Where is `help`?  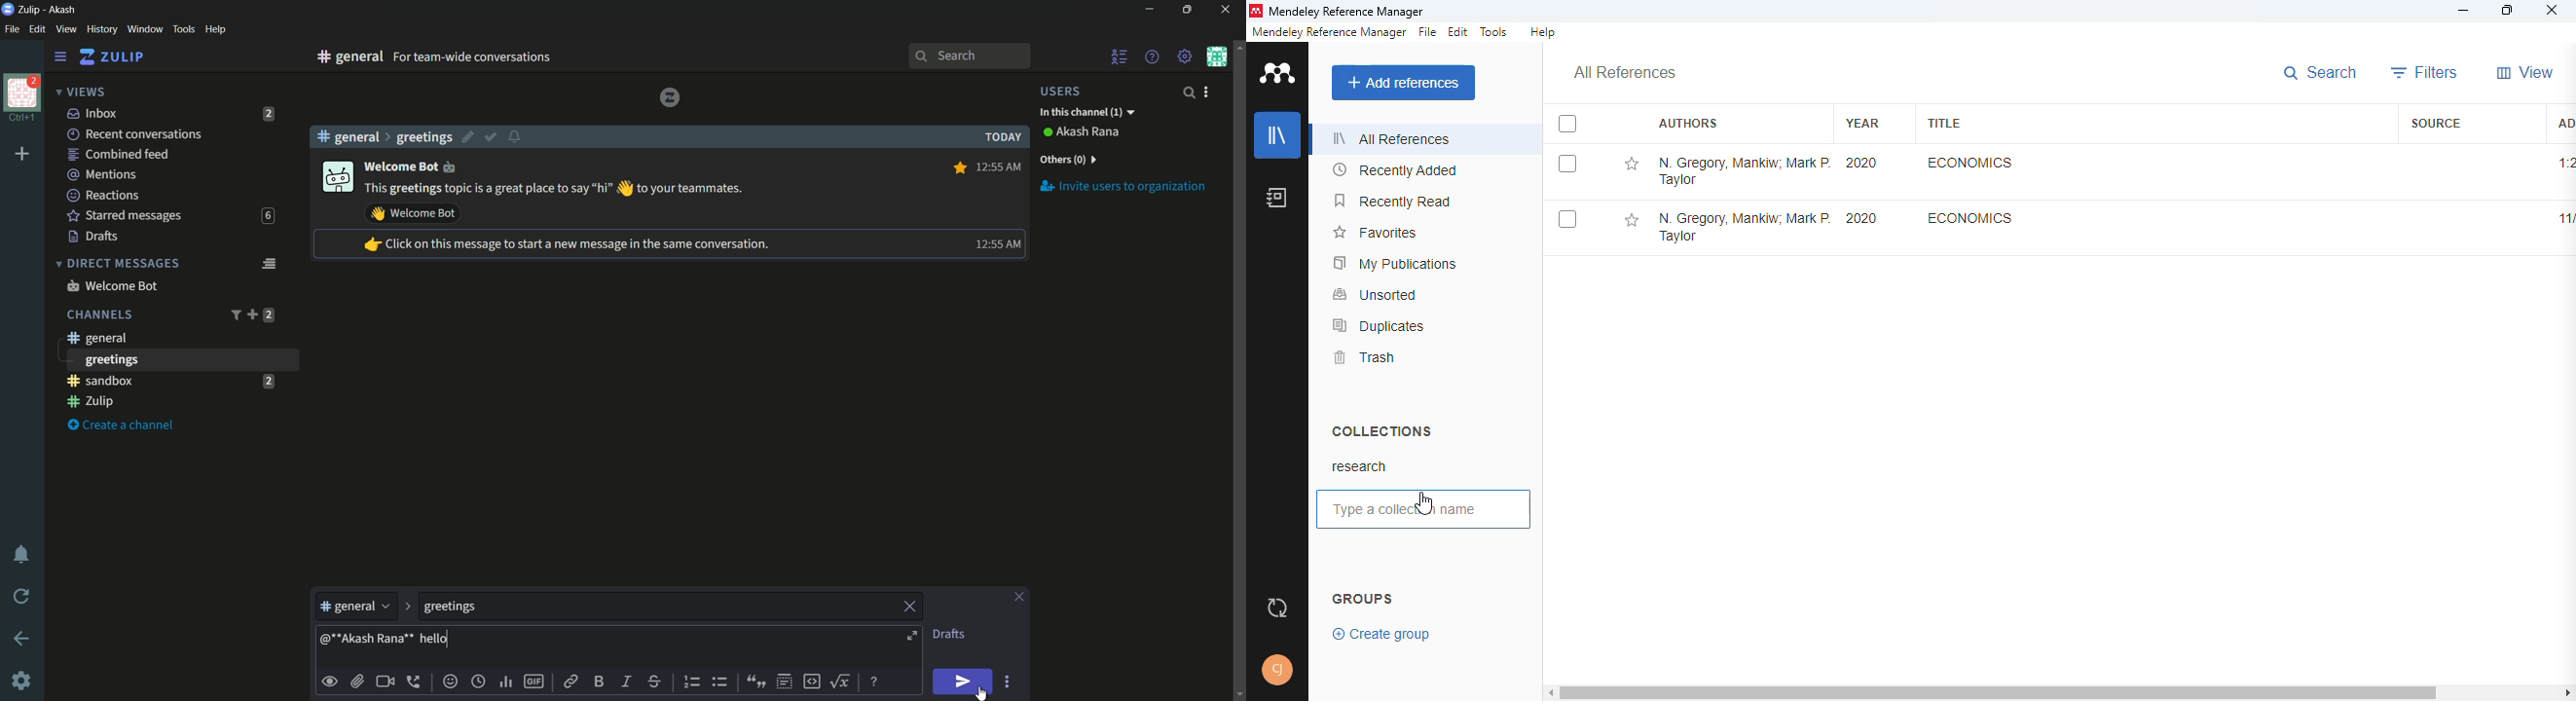 help is located at coordinates (1542, 32).